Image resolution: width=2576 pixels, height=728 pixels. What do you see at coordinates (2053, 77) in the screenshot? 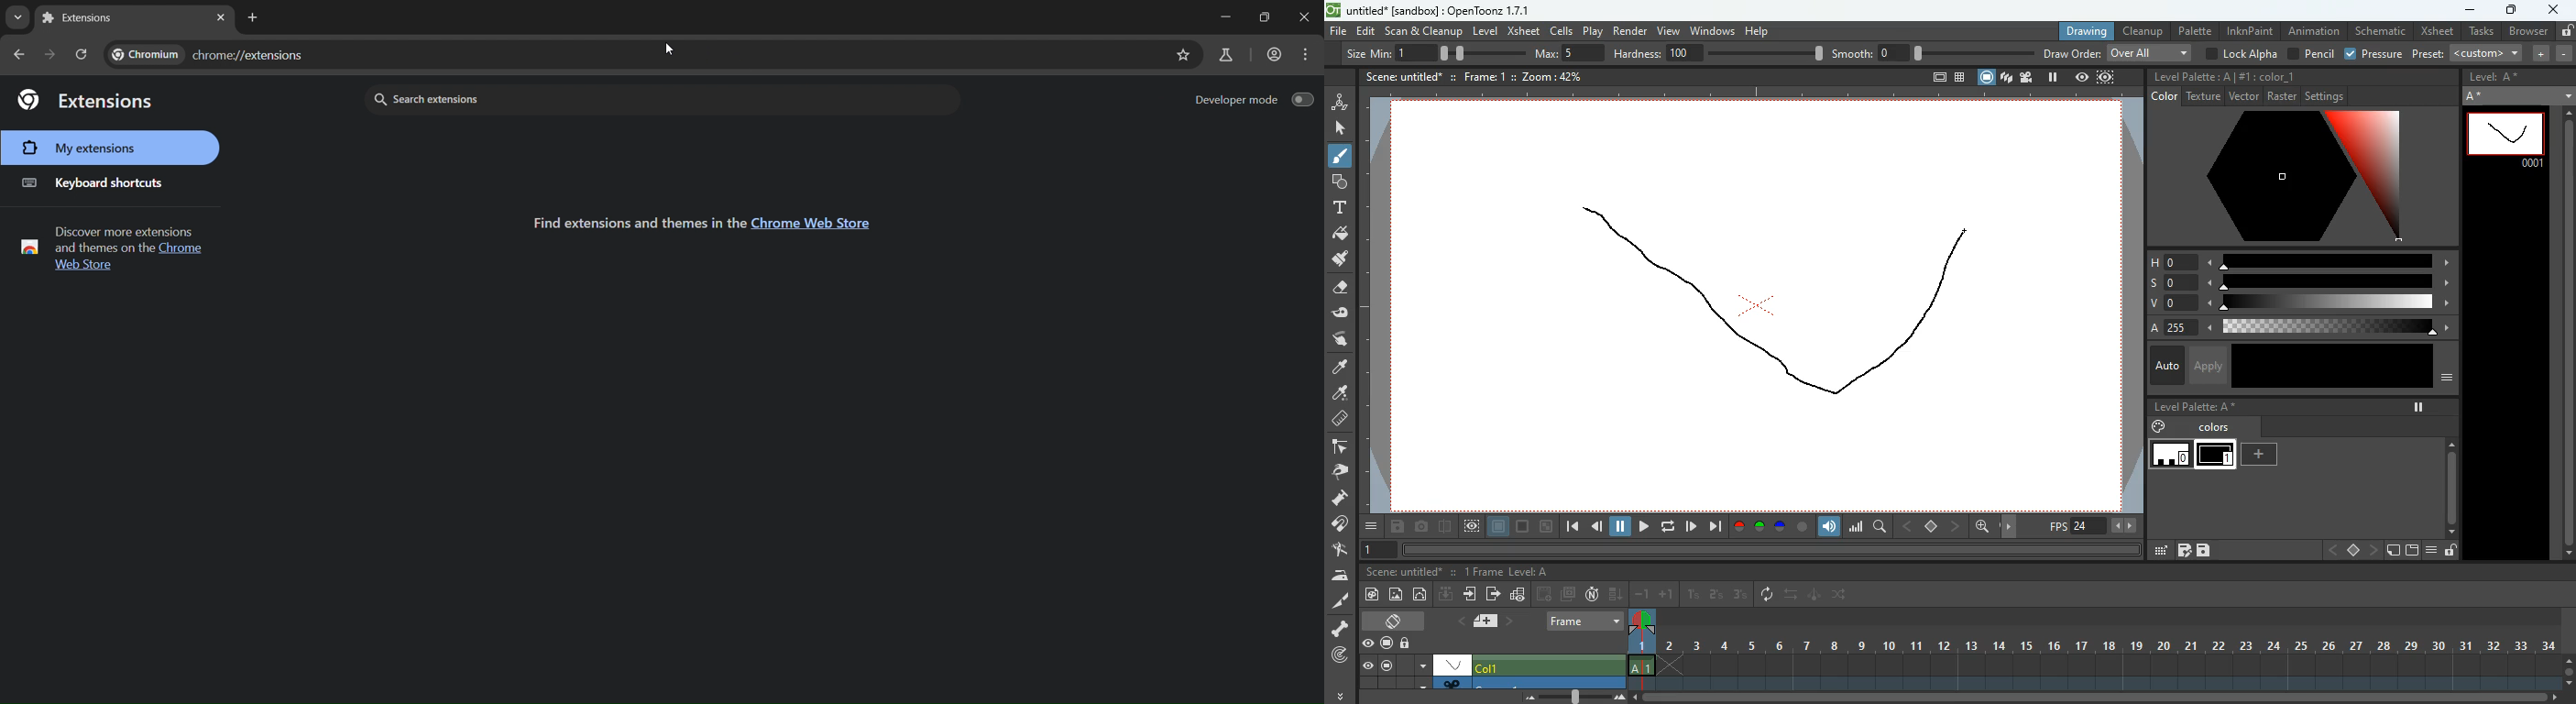
I see `pause` at bounding box center [2053, 77].